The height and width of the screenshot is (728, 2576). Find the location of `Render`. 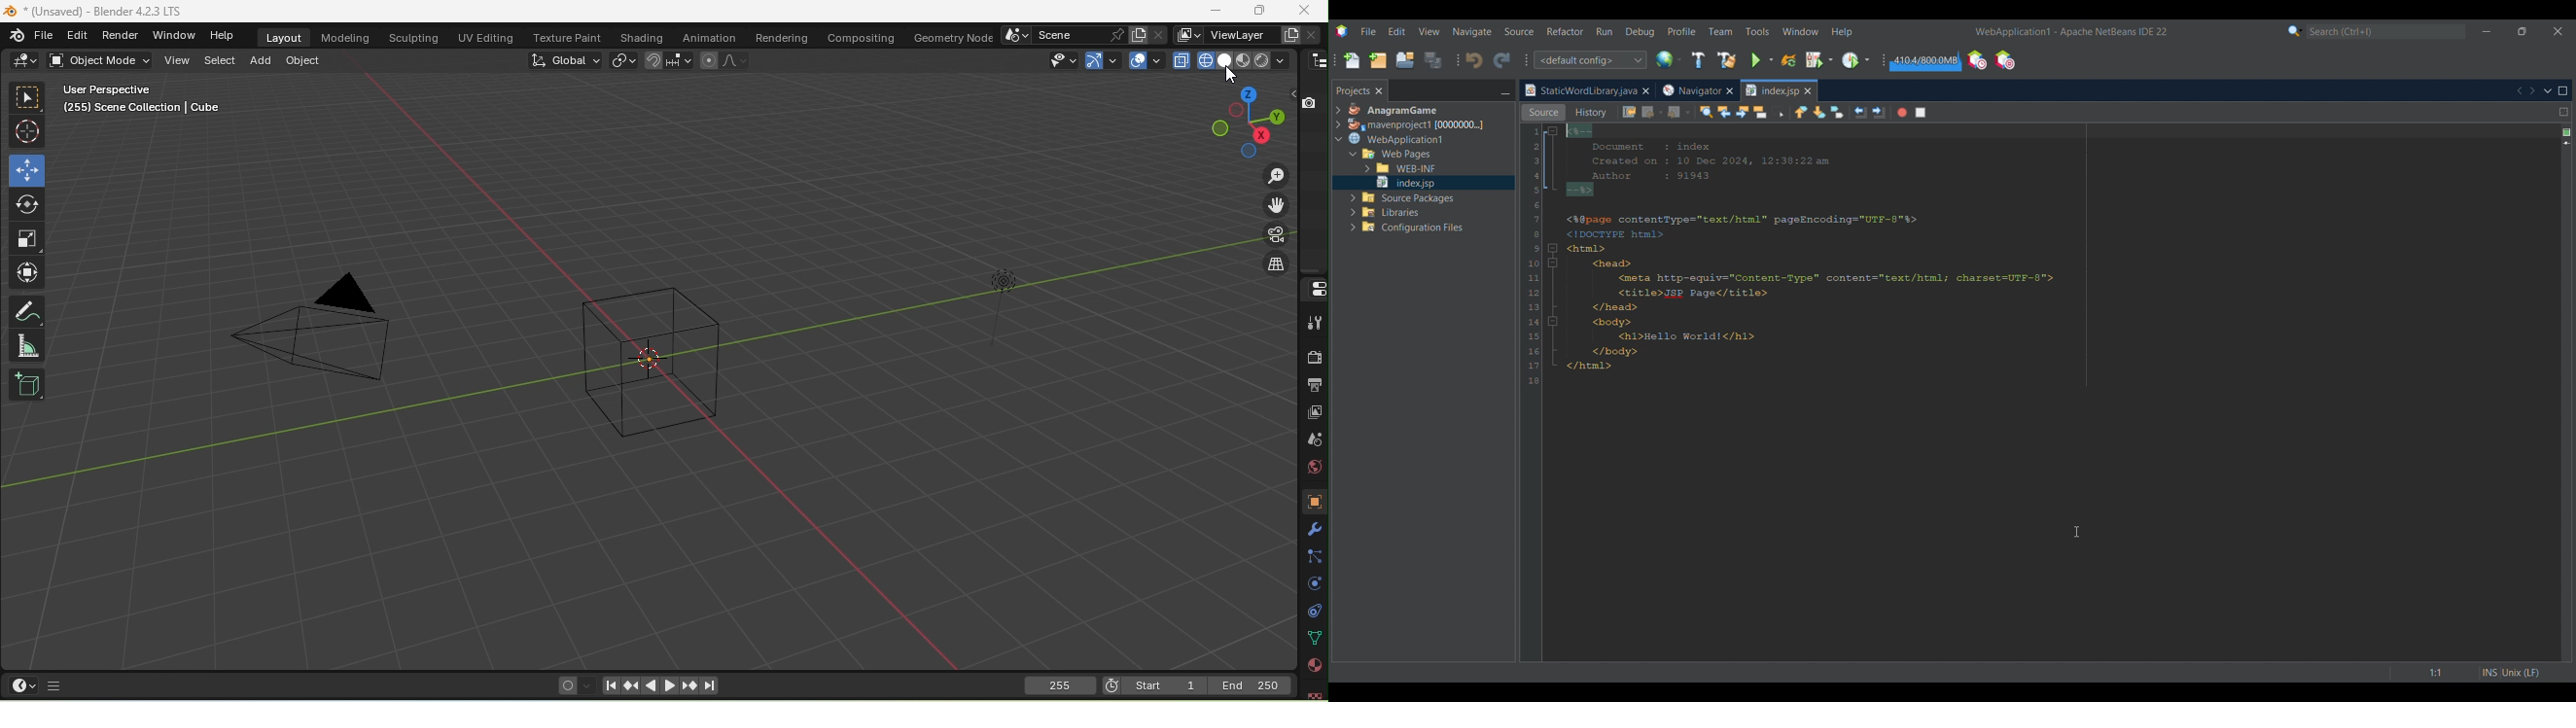

Render is located at coordinates (118, 35).